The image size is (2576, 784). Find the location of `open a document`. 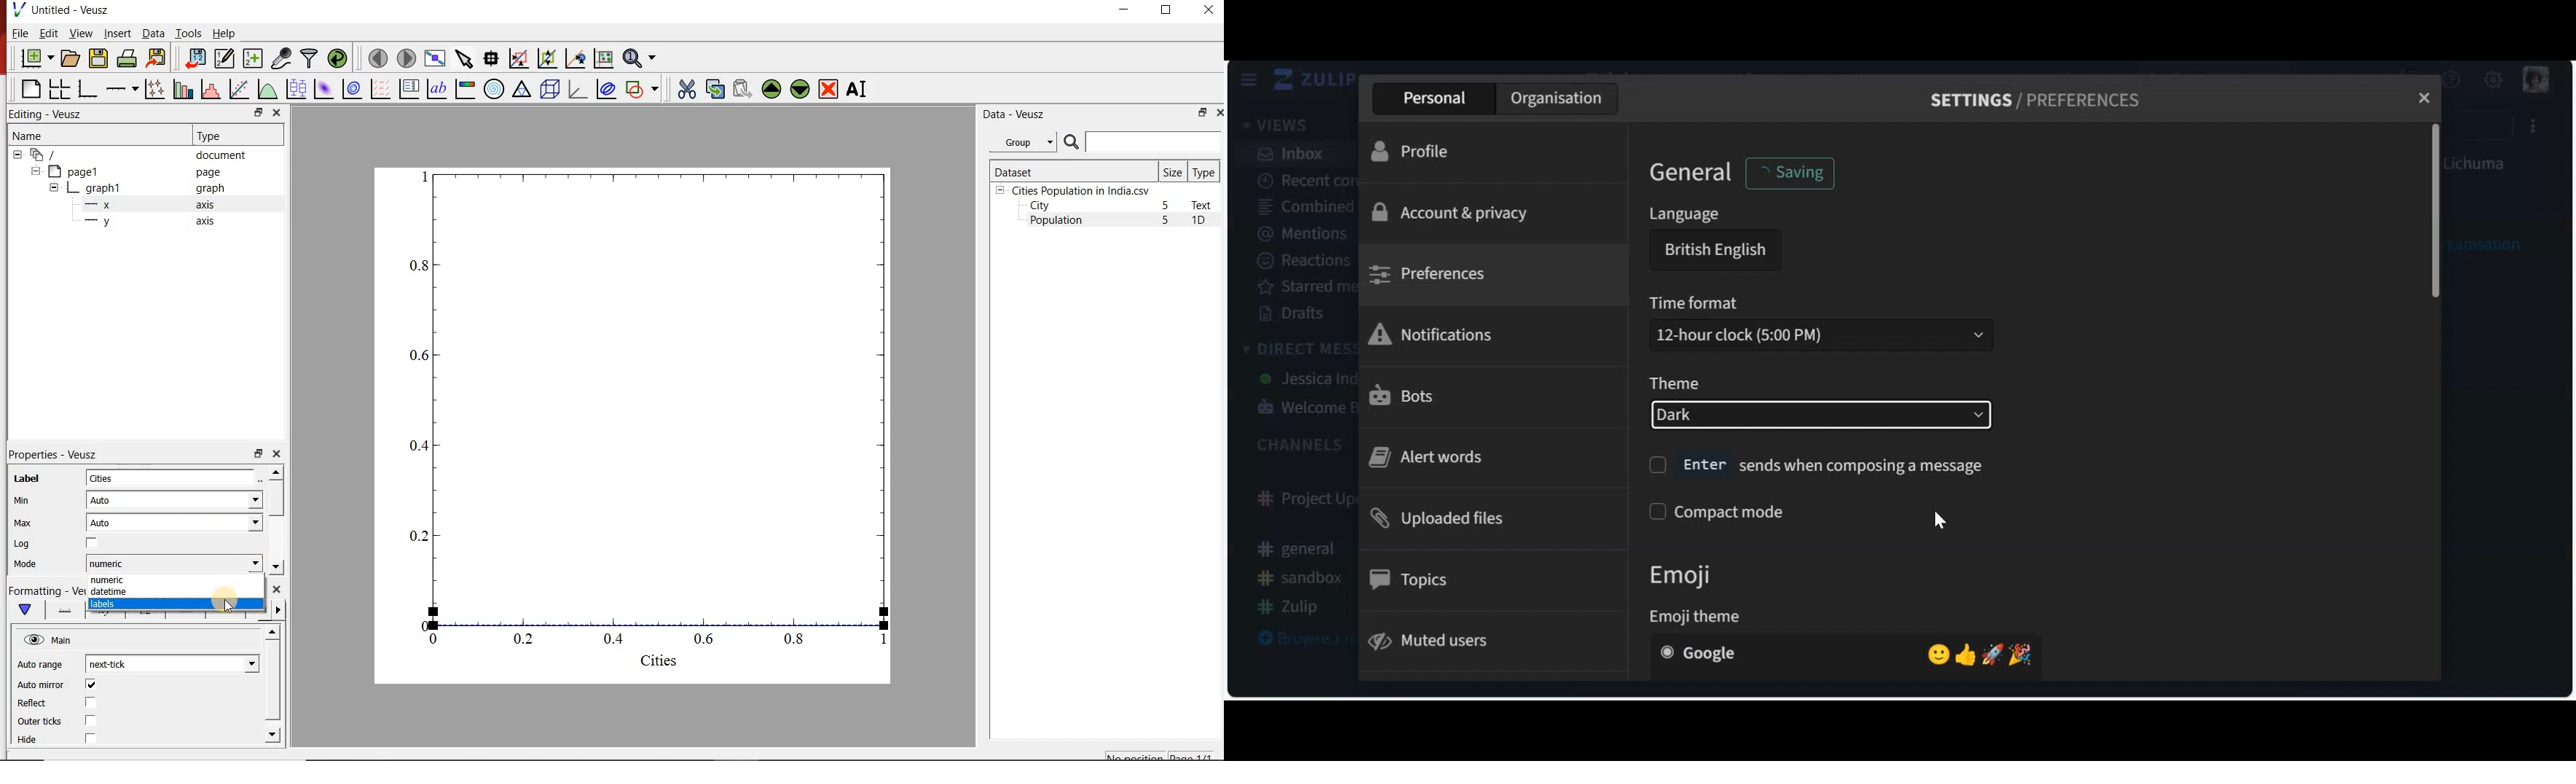

open a document is located at coordinates (69, 58).